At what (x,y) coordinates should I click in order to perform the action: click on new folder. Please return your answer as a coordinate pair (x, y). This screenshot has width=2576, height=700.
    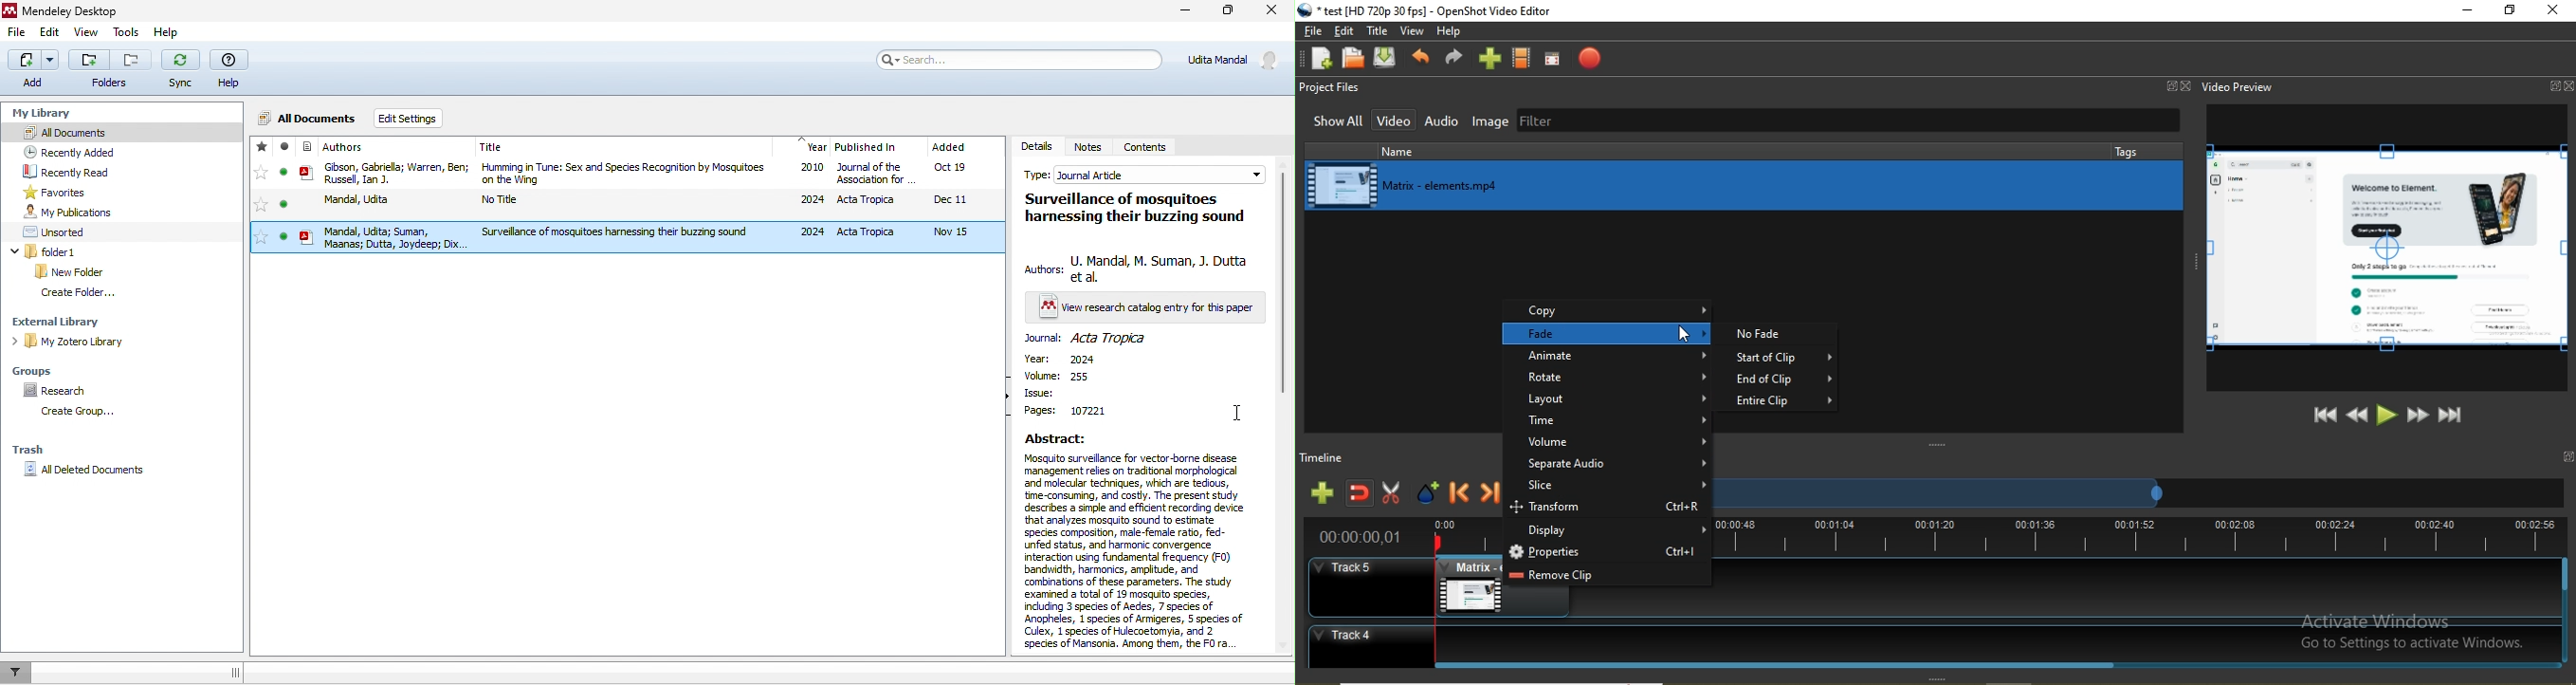
    Looking at the image, I should click on (74, 272).